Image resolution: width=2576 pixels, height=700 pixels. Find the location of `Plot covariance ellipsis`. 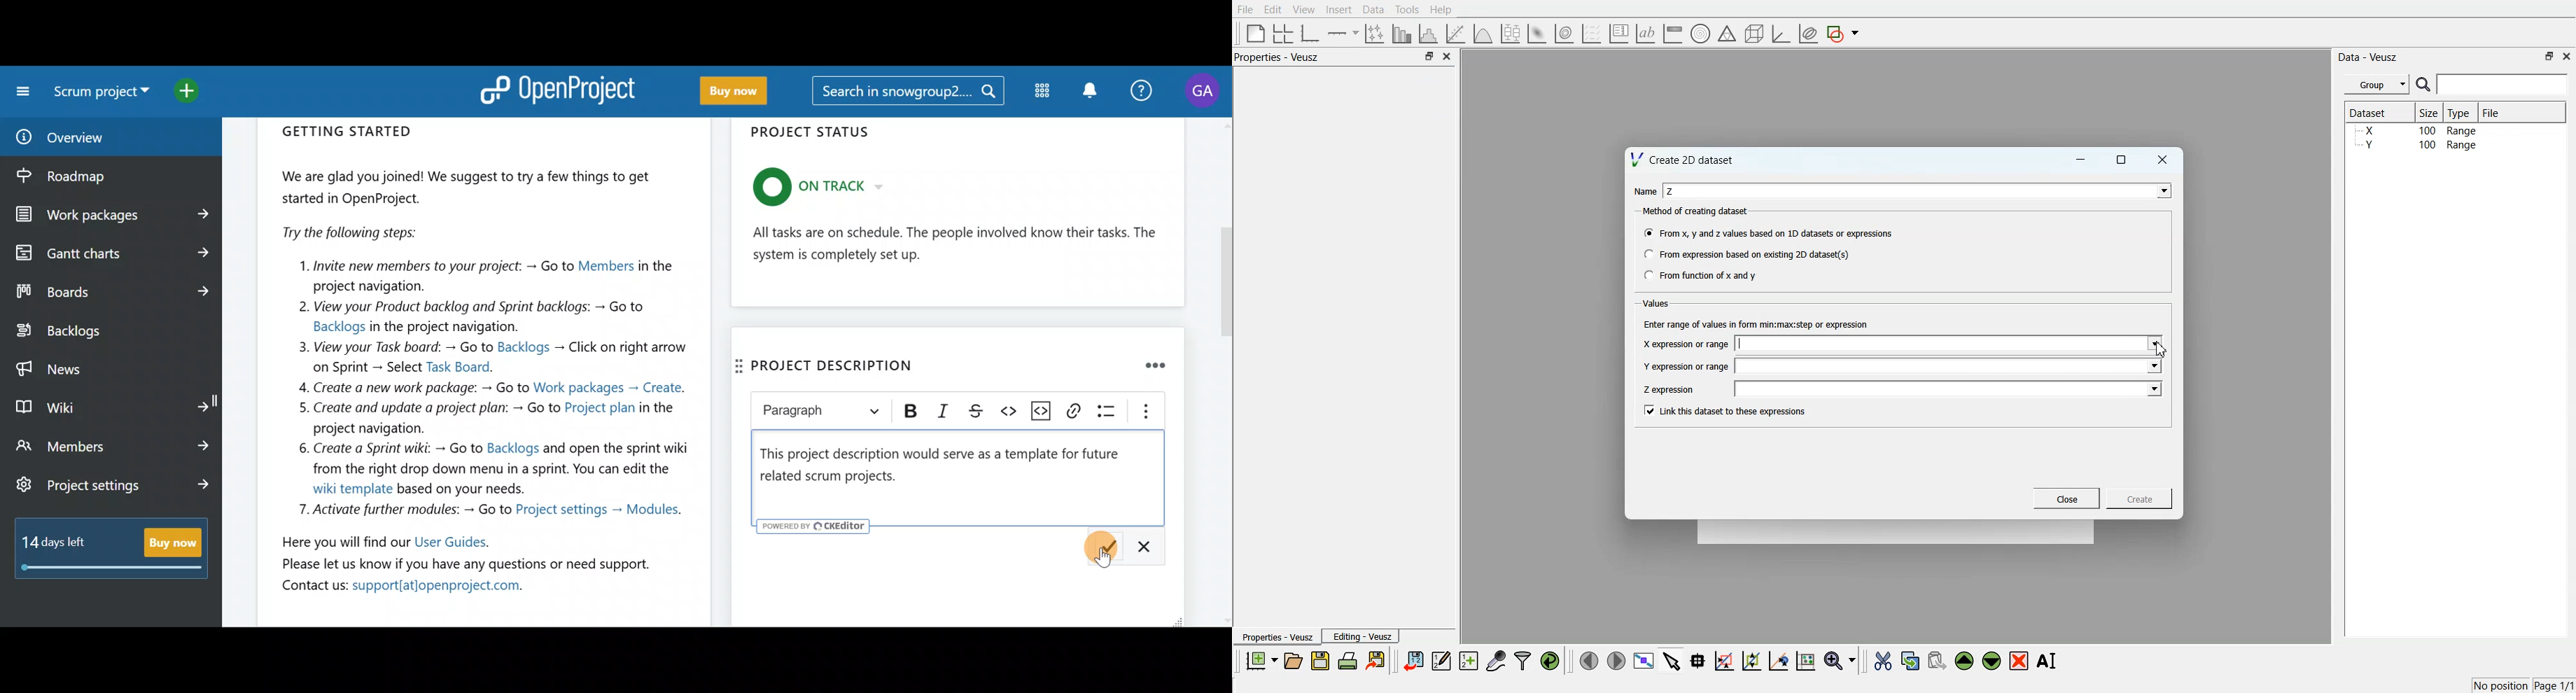

Plot covariance ellipsis is located at coordinates (1809, 34).